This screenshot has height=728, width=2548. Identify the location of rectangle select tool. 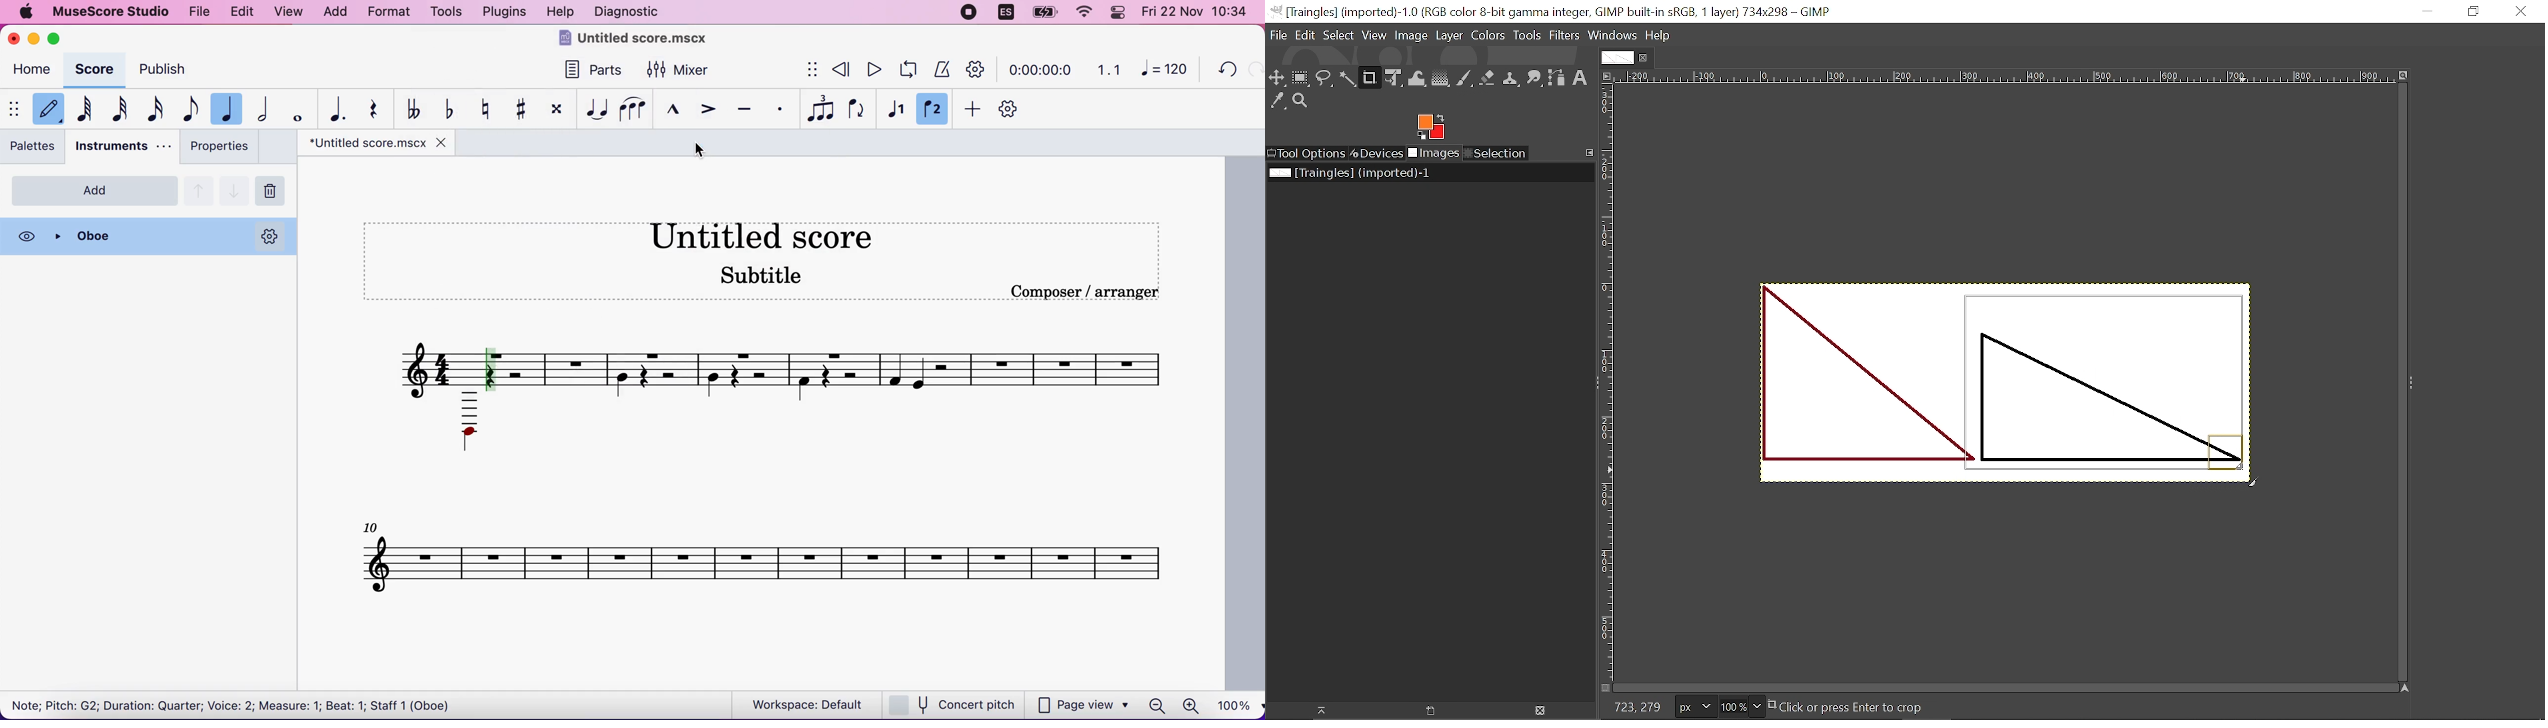
(1302, 78).